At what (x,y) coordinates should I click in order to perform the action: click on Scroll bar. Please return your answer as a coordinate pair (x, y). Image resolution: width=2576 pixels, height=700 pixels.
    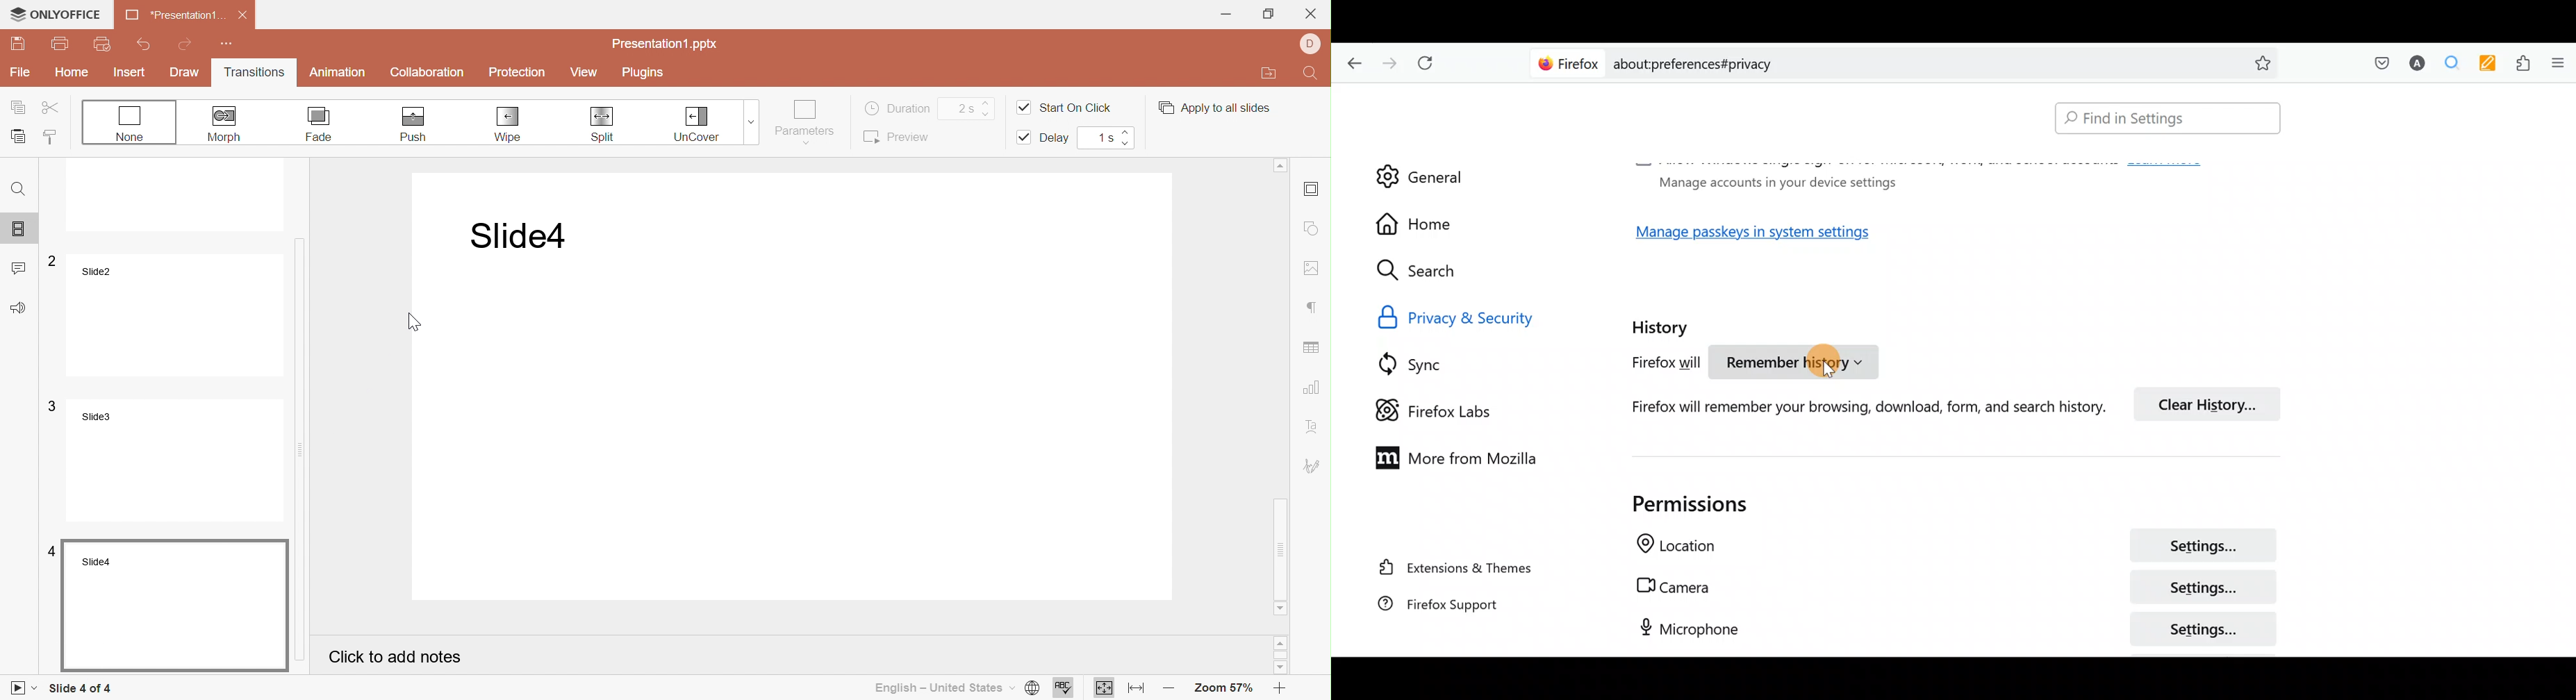
    Looking at the image, I should click on (311, 374).